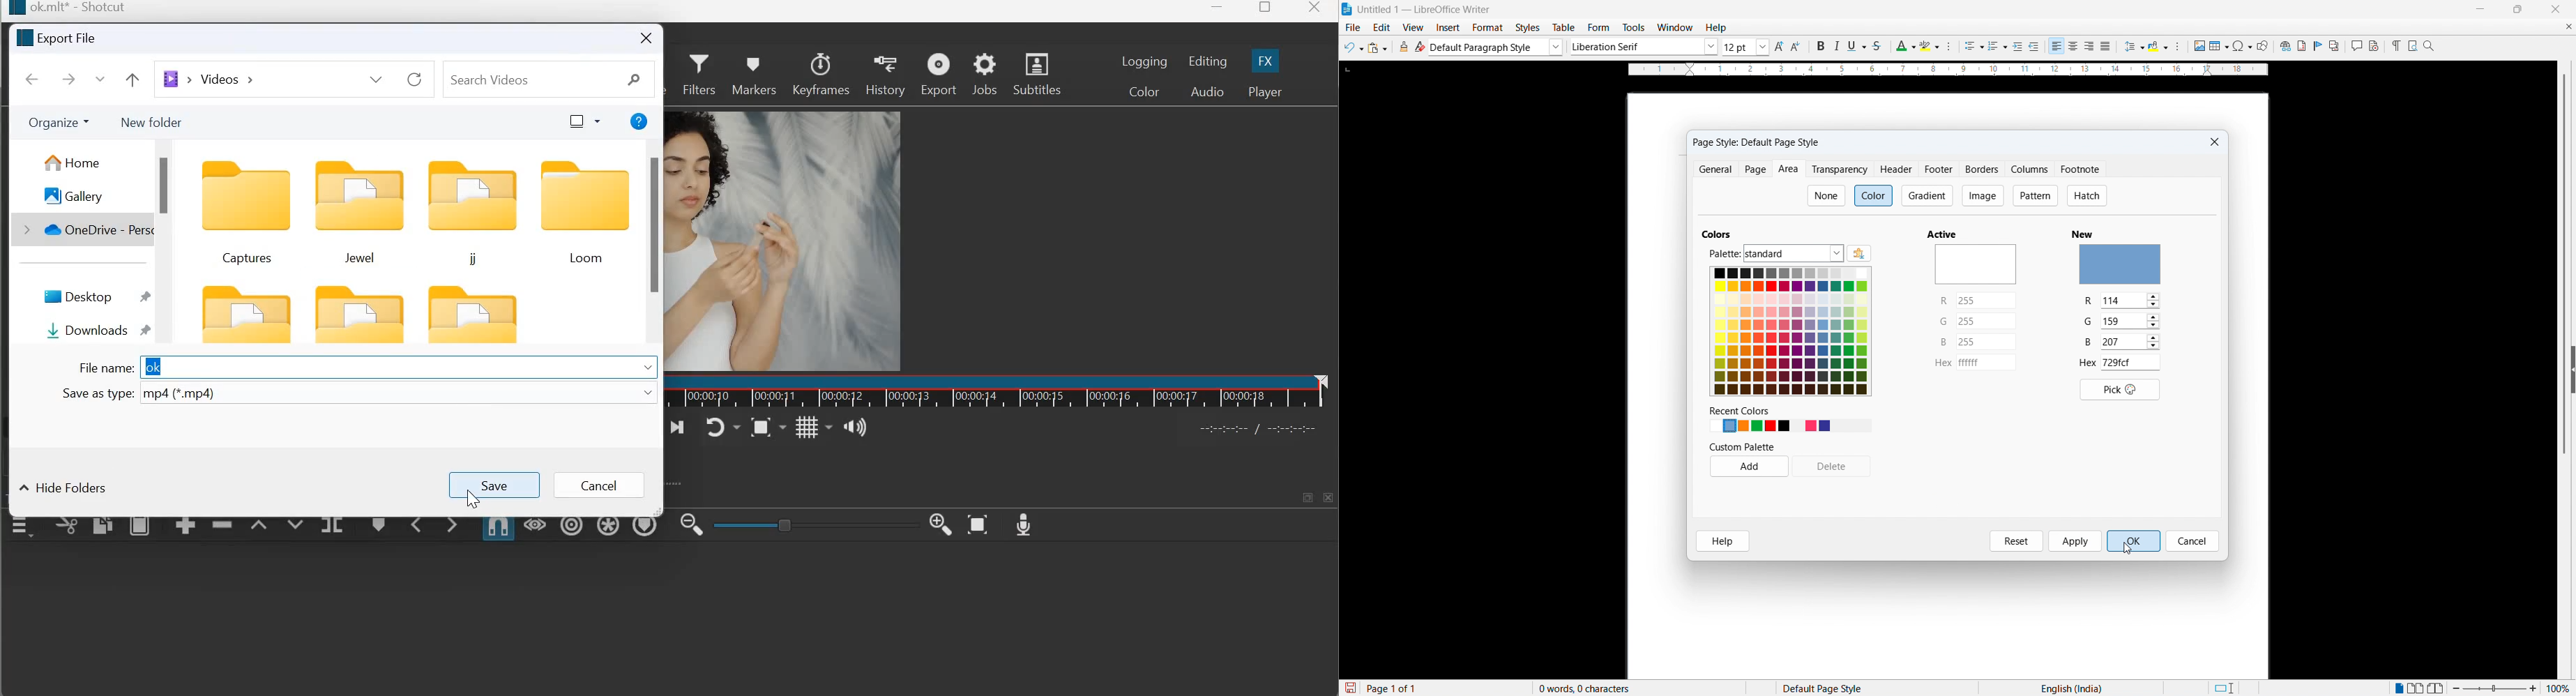  Describe the element at coordinates (1006, 395) in the screenshot. I see `Timeline` at that location.